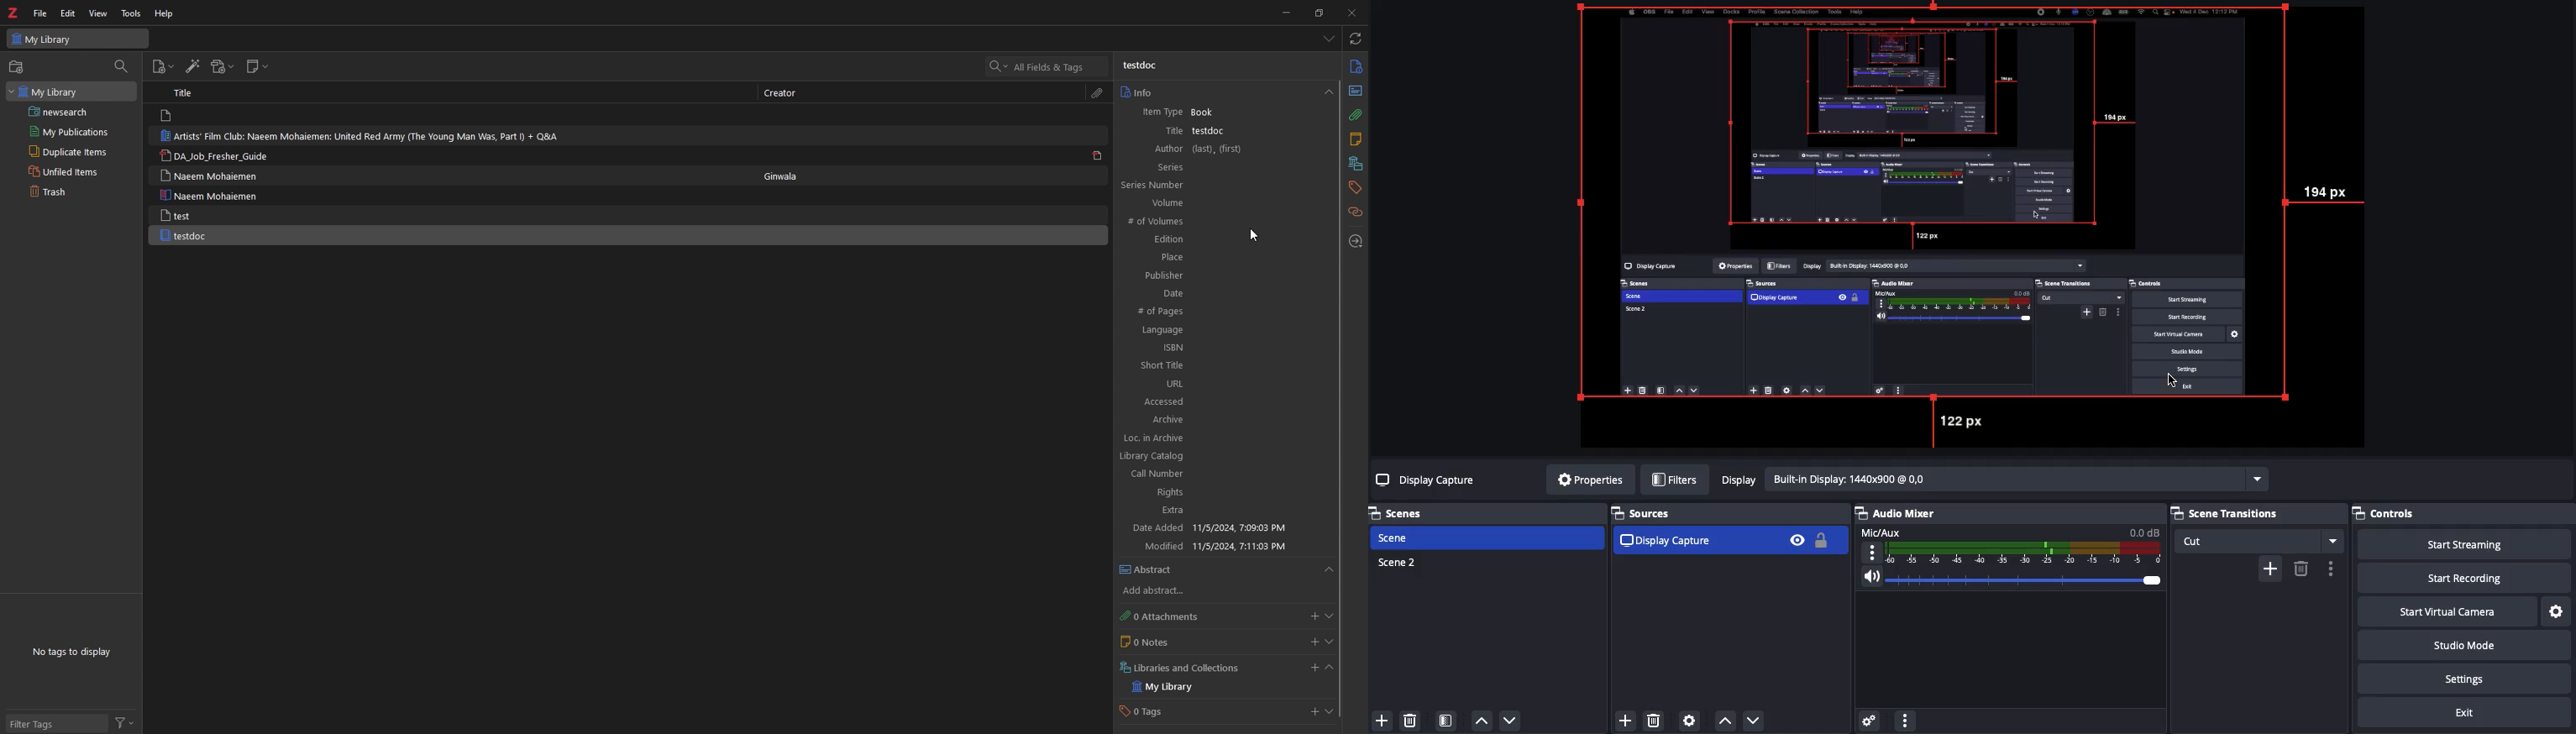 The image size is (2576, 756). Describe the element at coordinates (2257, 527) in the screenshot. I see `Scene transitions` at that location.